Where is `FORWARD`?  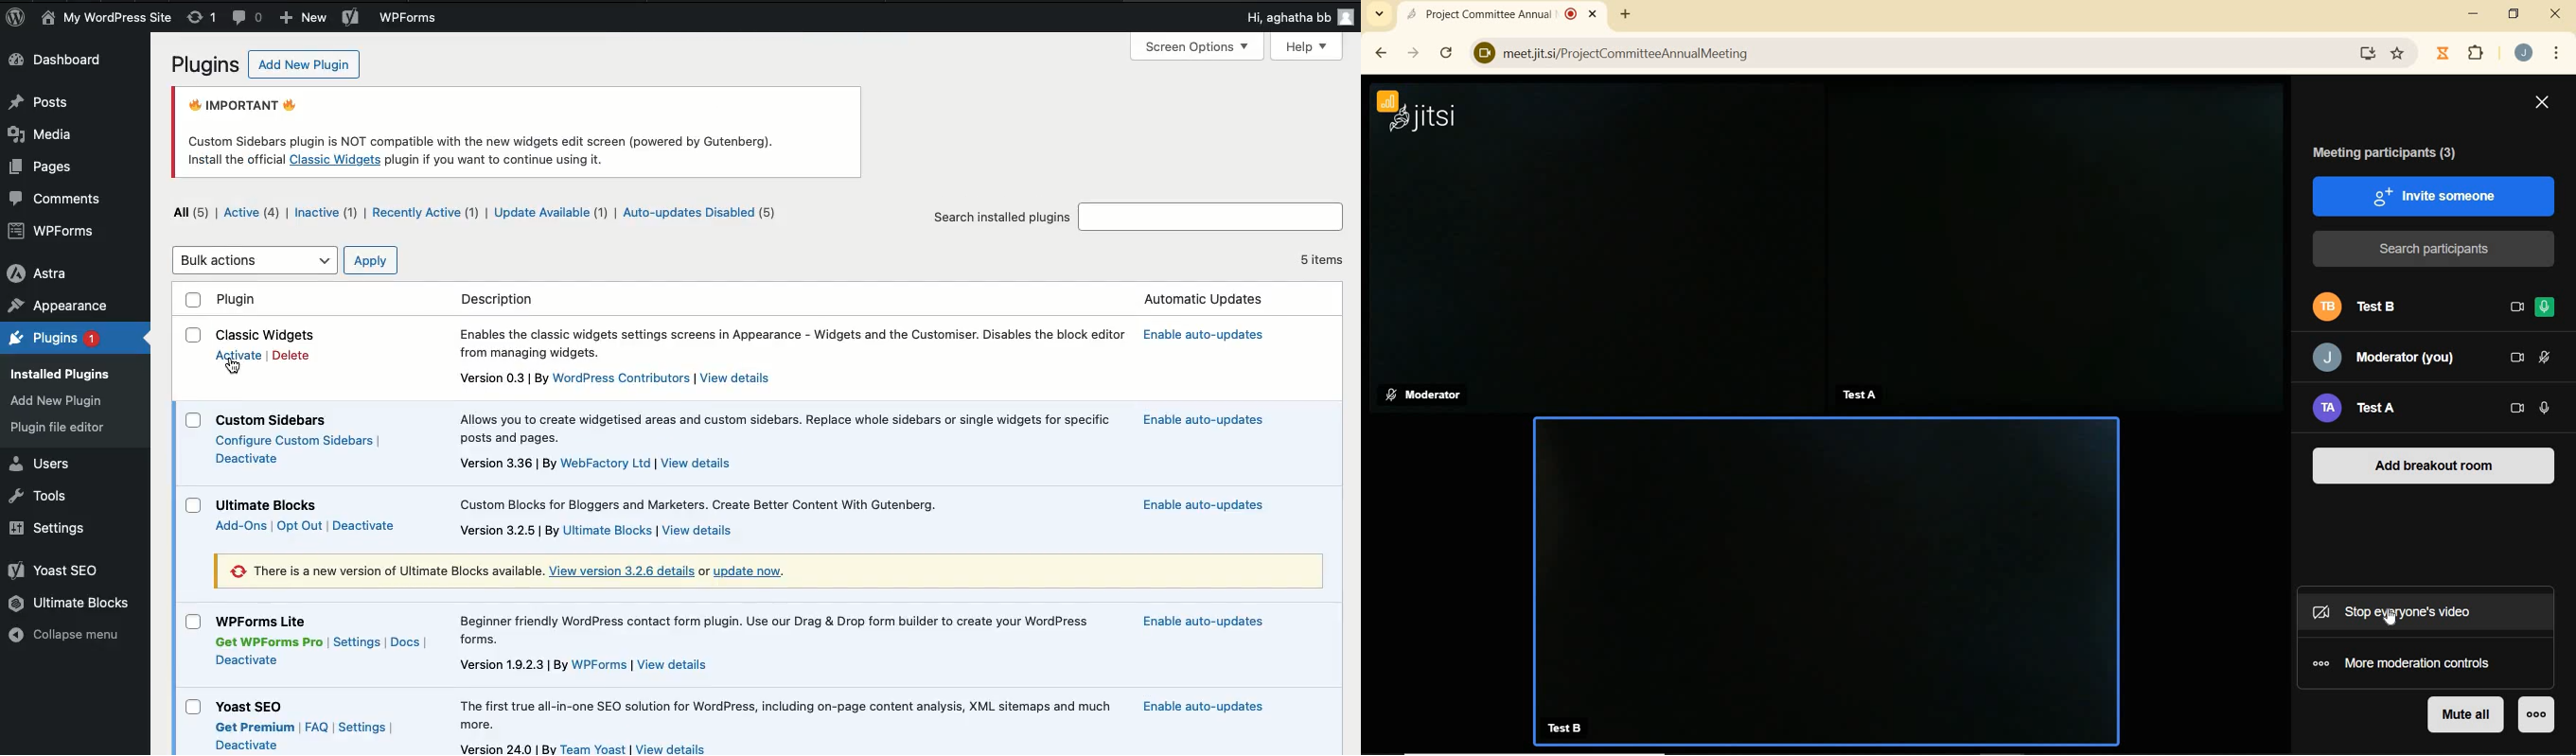 FORWARD is located at coordinates (1414, 54).